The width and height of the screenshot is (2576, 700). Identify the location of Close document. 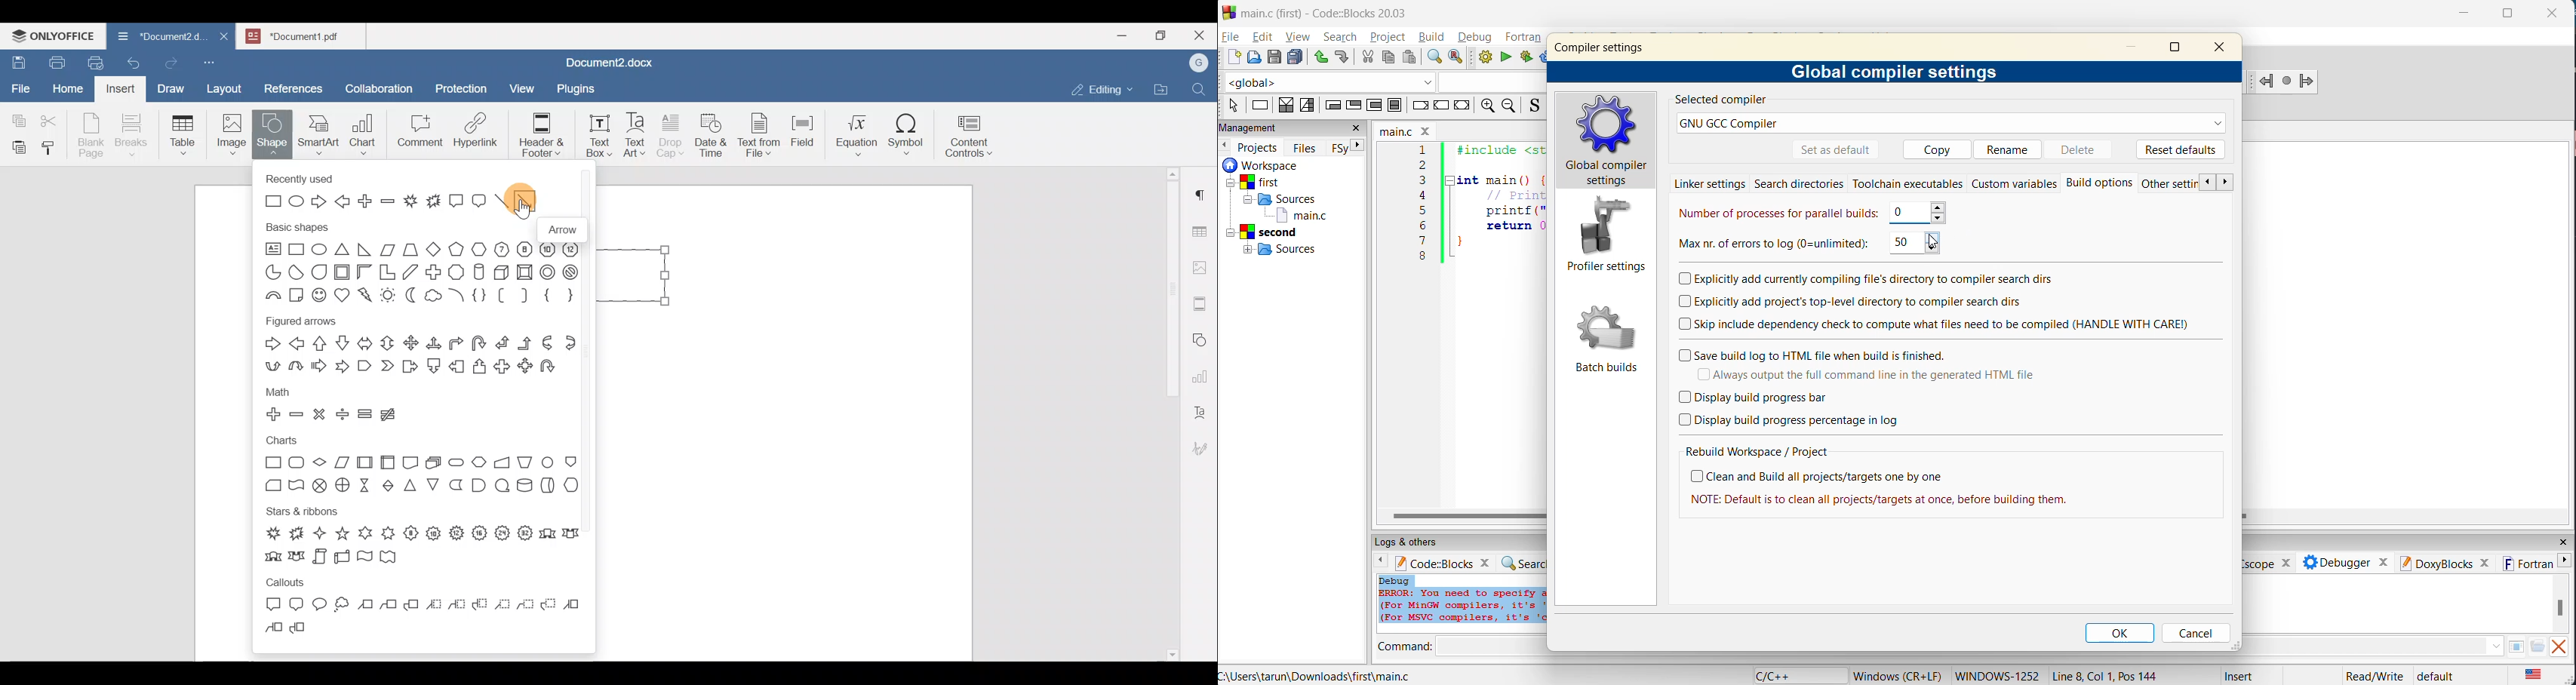
(225, 37).